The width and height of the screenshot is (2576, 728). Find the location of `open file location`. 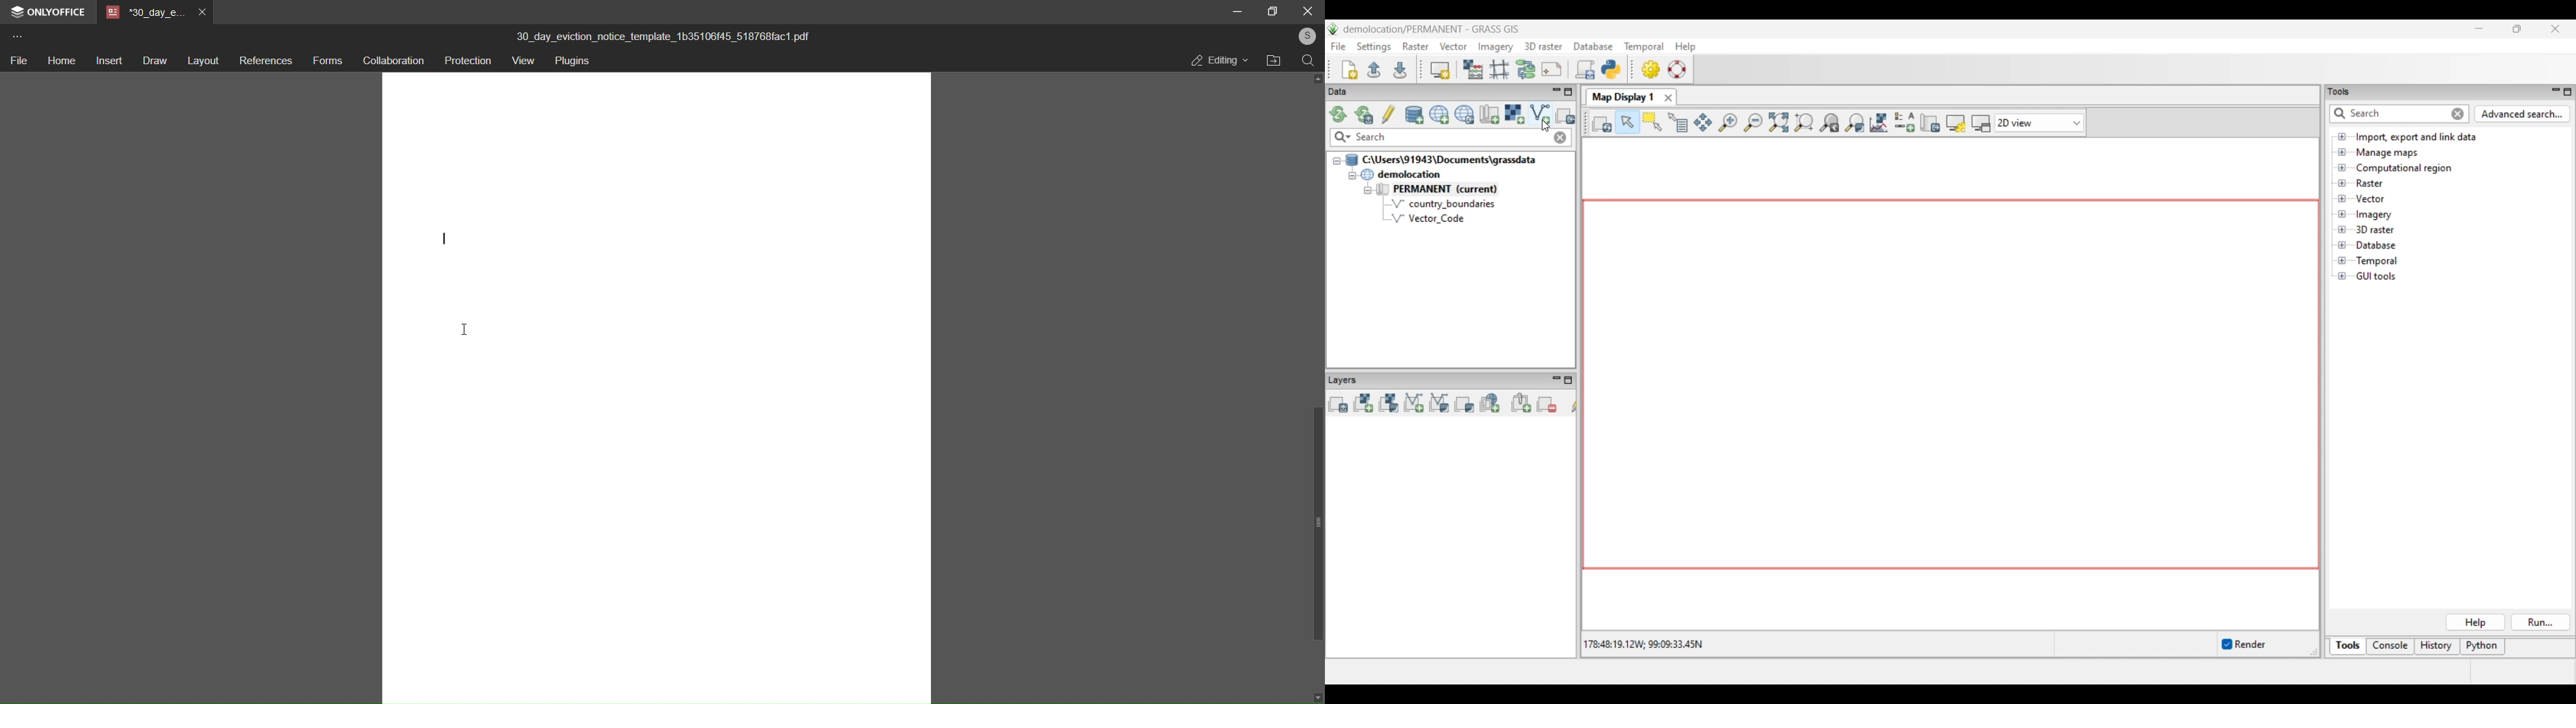

open file location is located at coordinates (1270, 60).